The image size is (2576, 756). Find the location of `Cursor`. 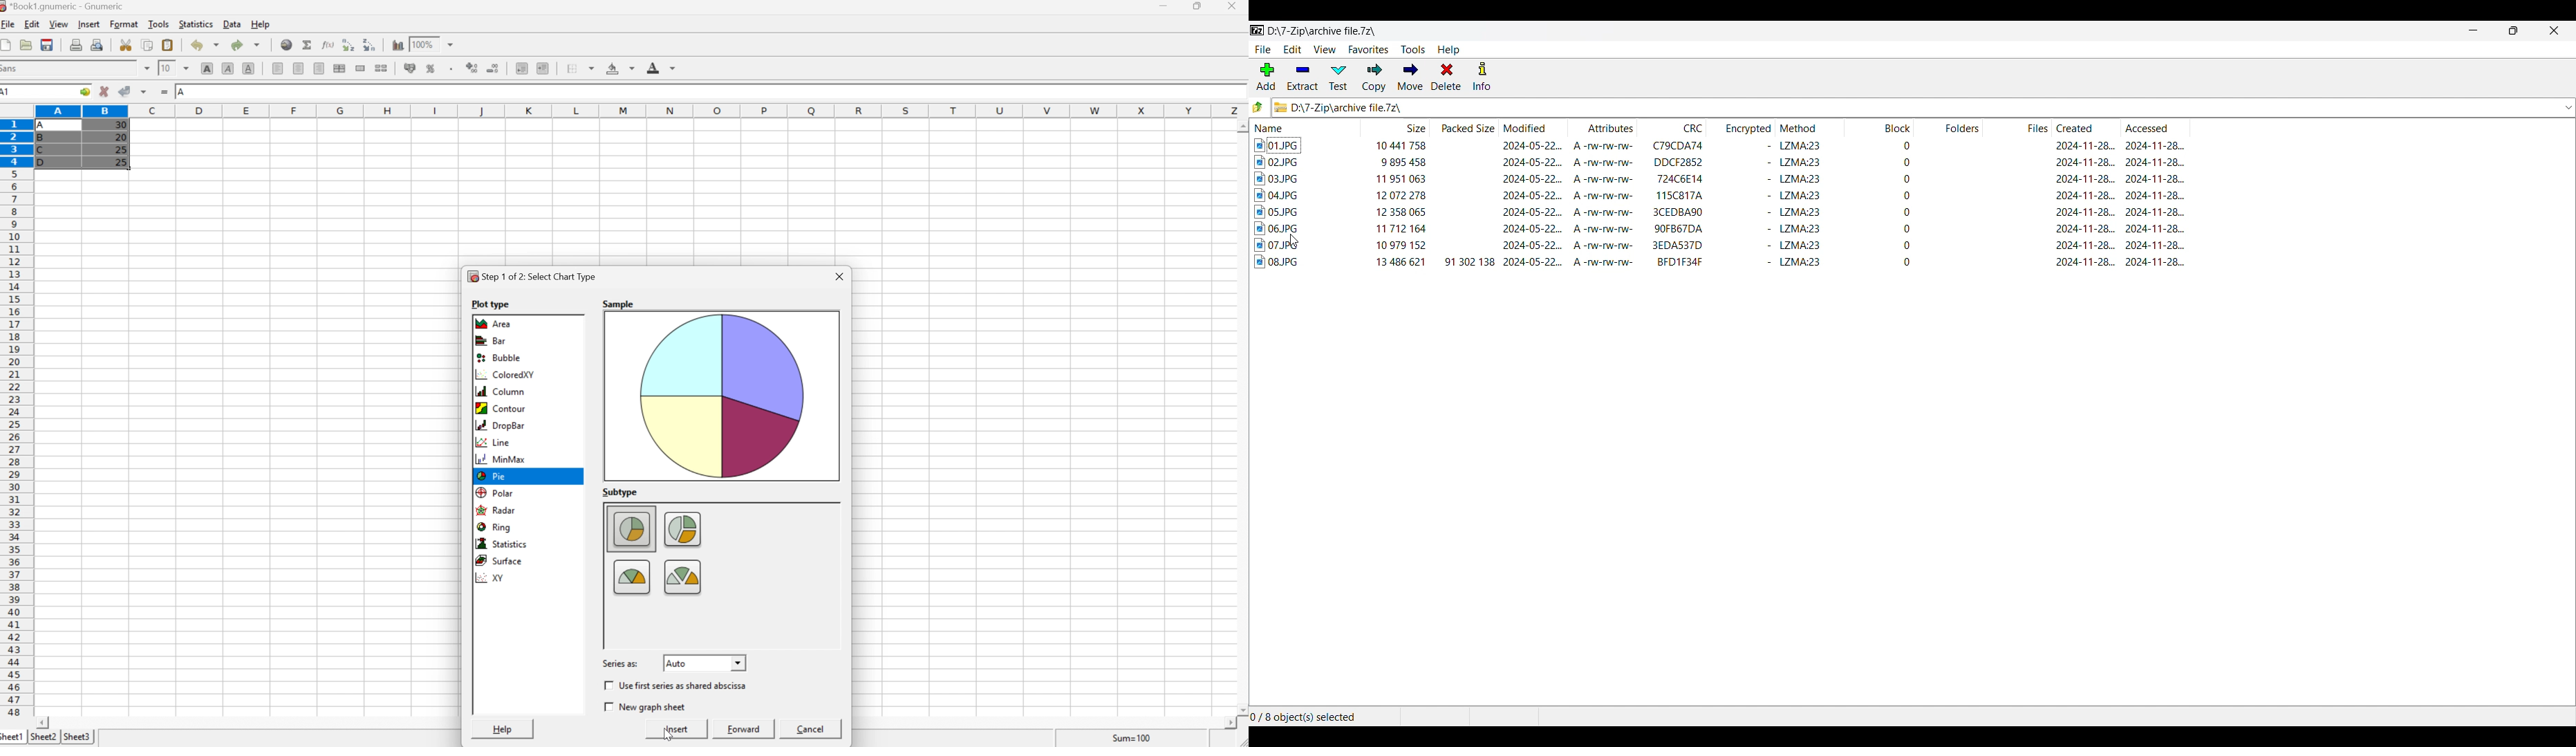

Cursor is located at coordinates (664, 733).